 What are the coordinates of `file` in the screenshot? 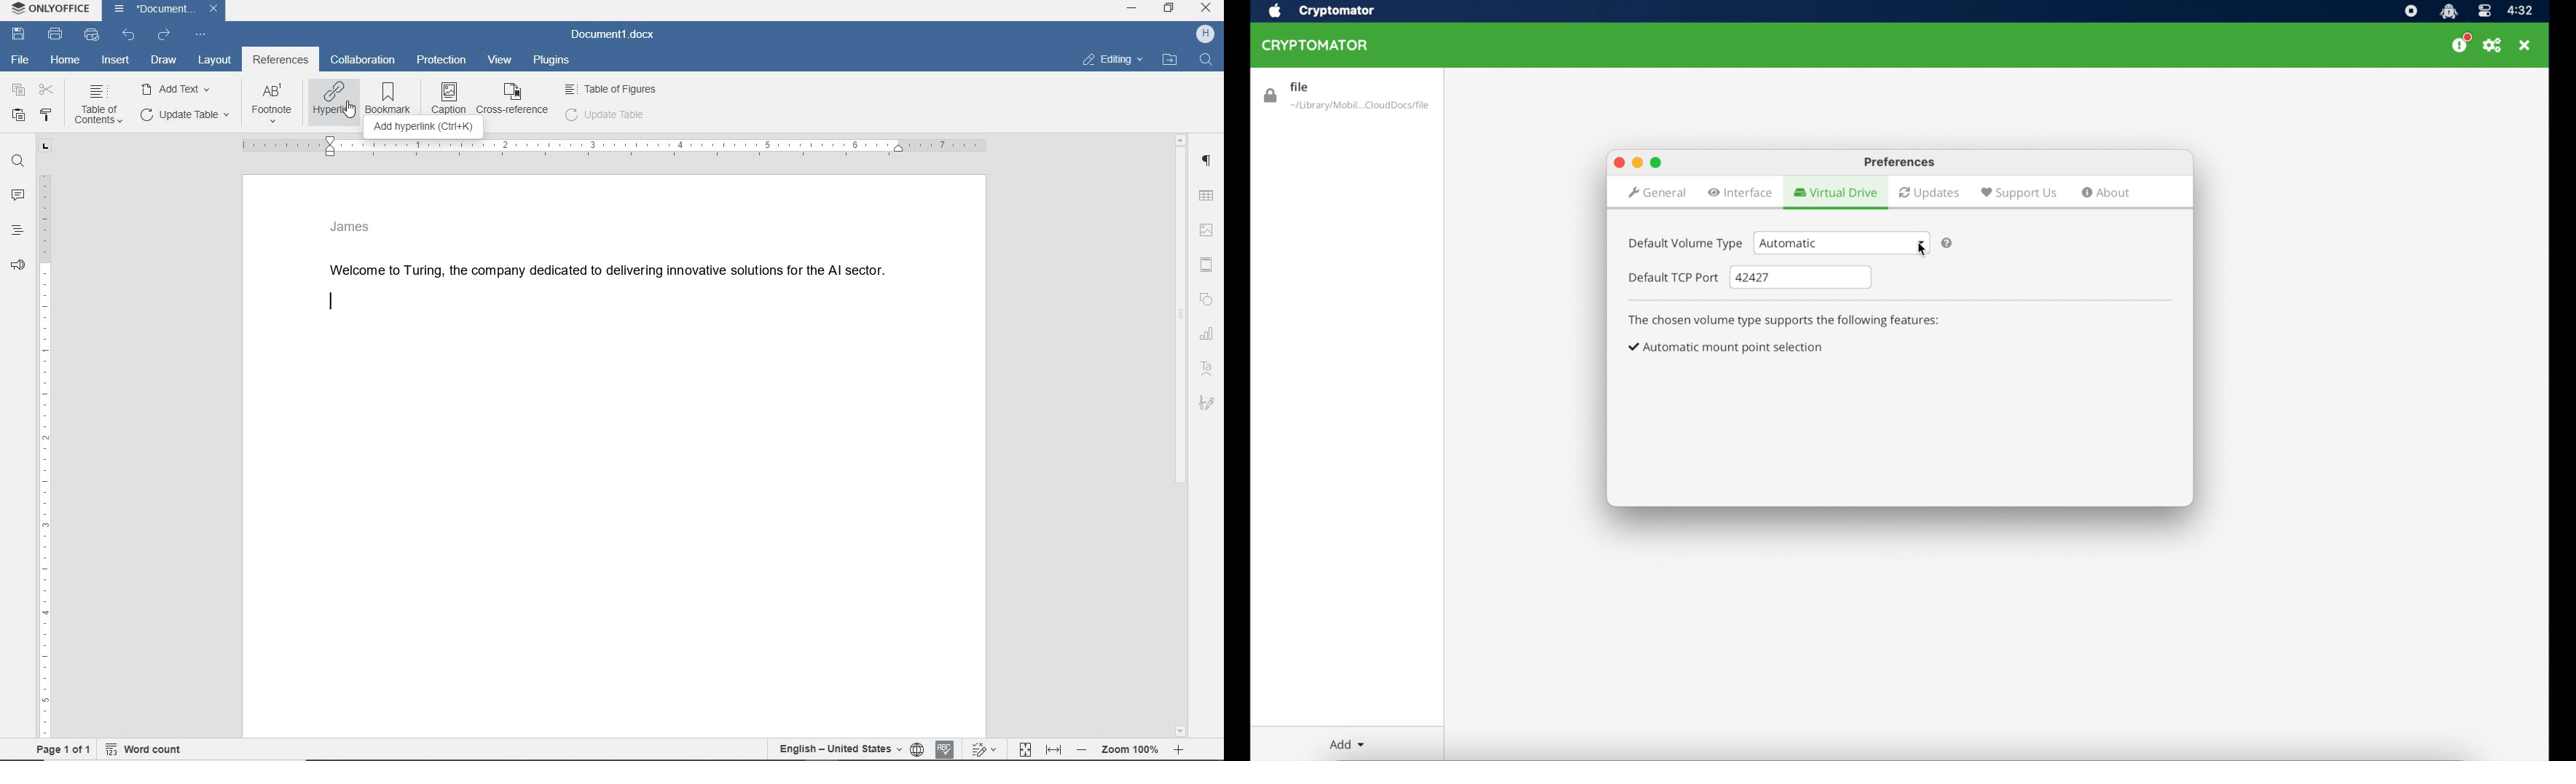 It's located at (20, 60).